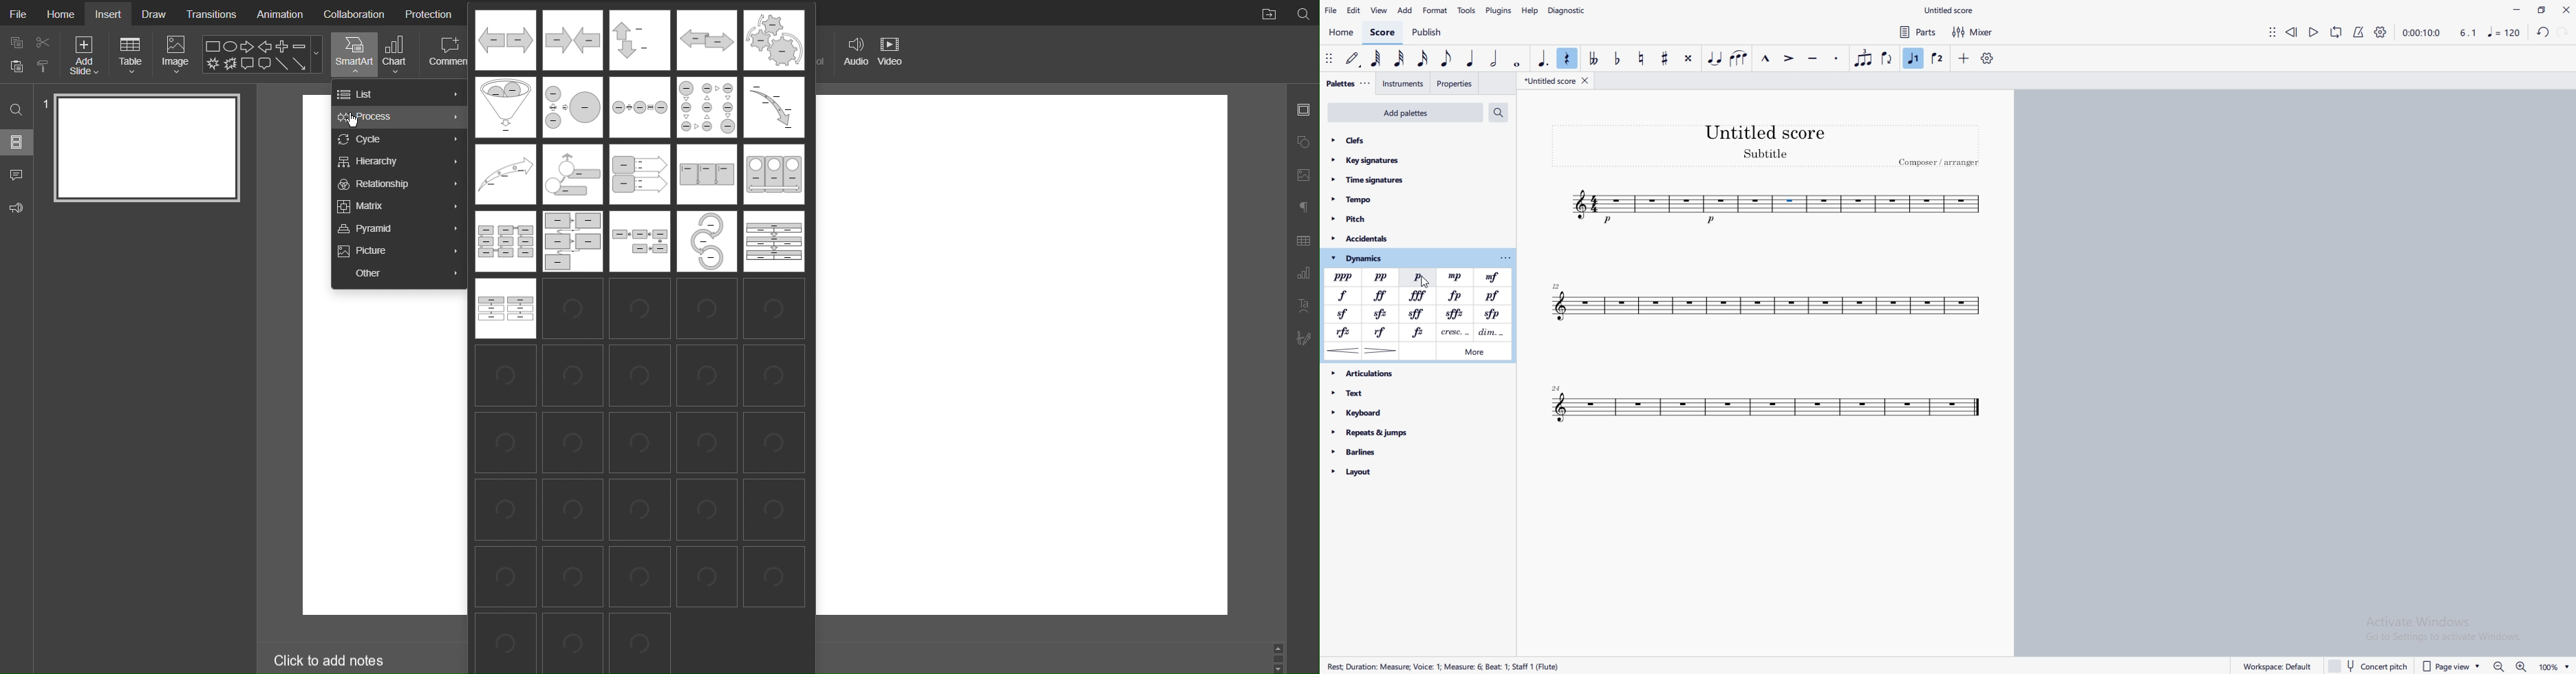 This screenshot has width=2576, height=700. What do you see at coordinates (1864, 58) in the screenshot?
I see `tuplet` at bounding box center [1864, 58].